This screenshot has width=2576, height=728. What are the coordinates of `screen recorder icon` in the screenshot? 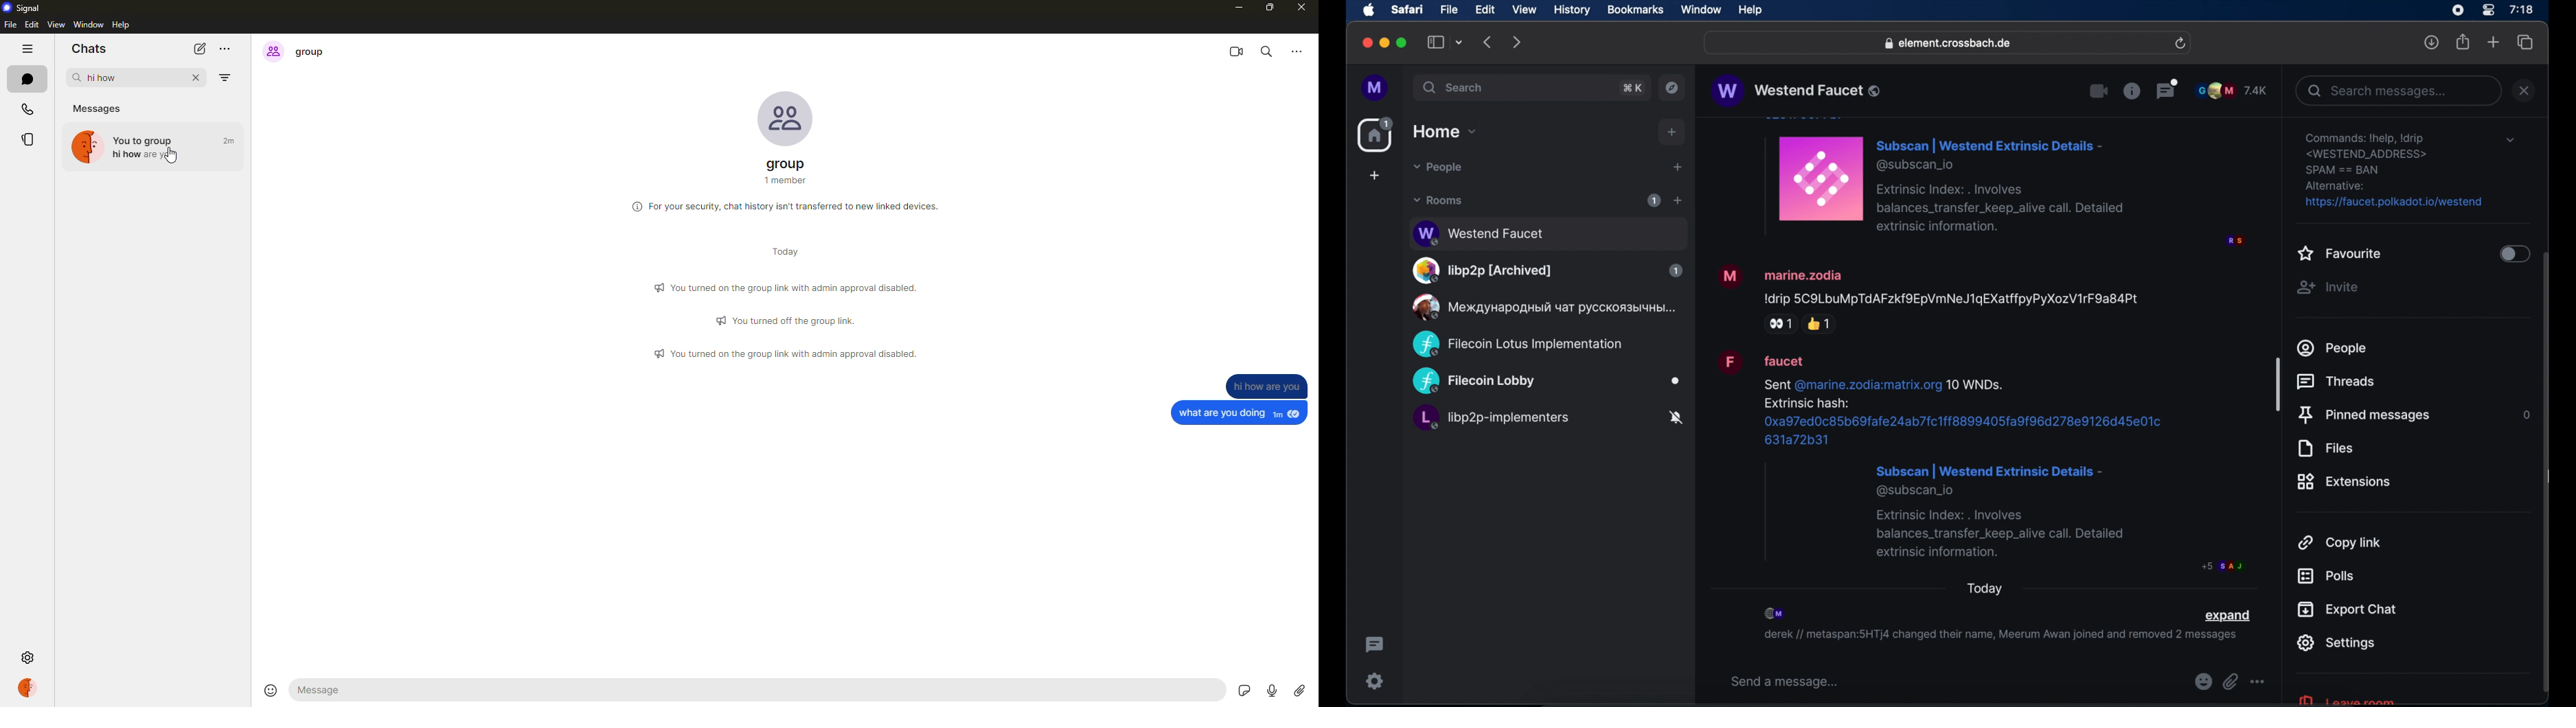 It's located at (2458, 10).